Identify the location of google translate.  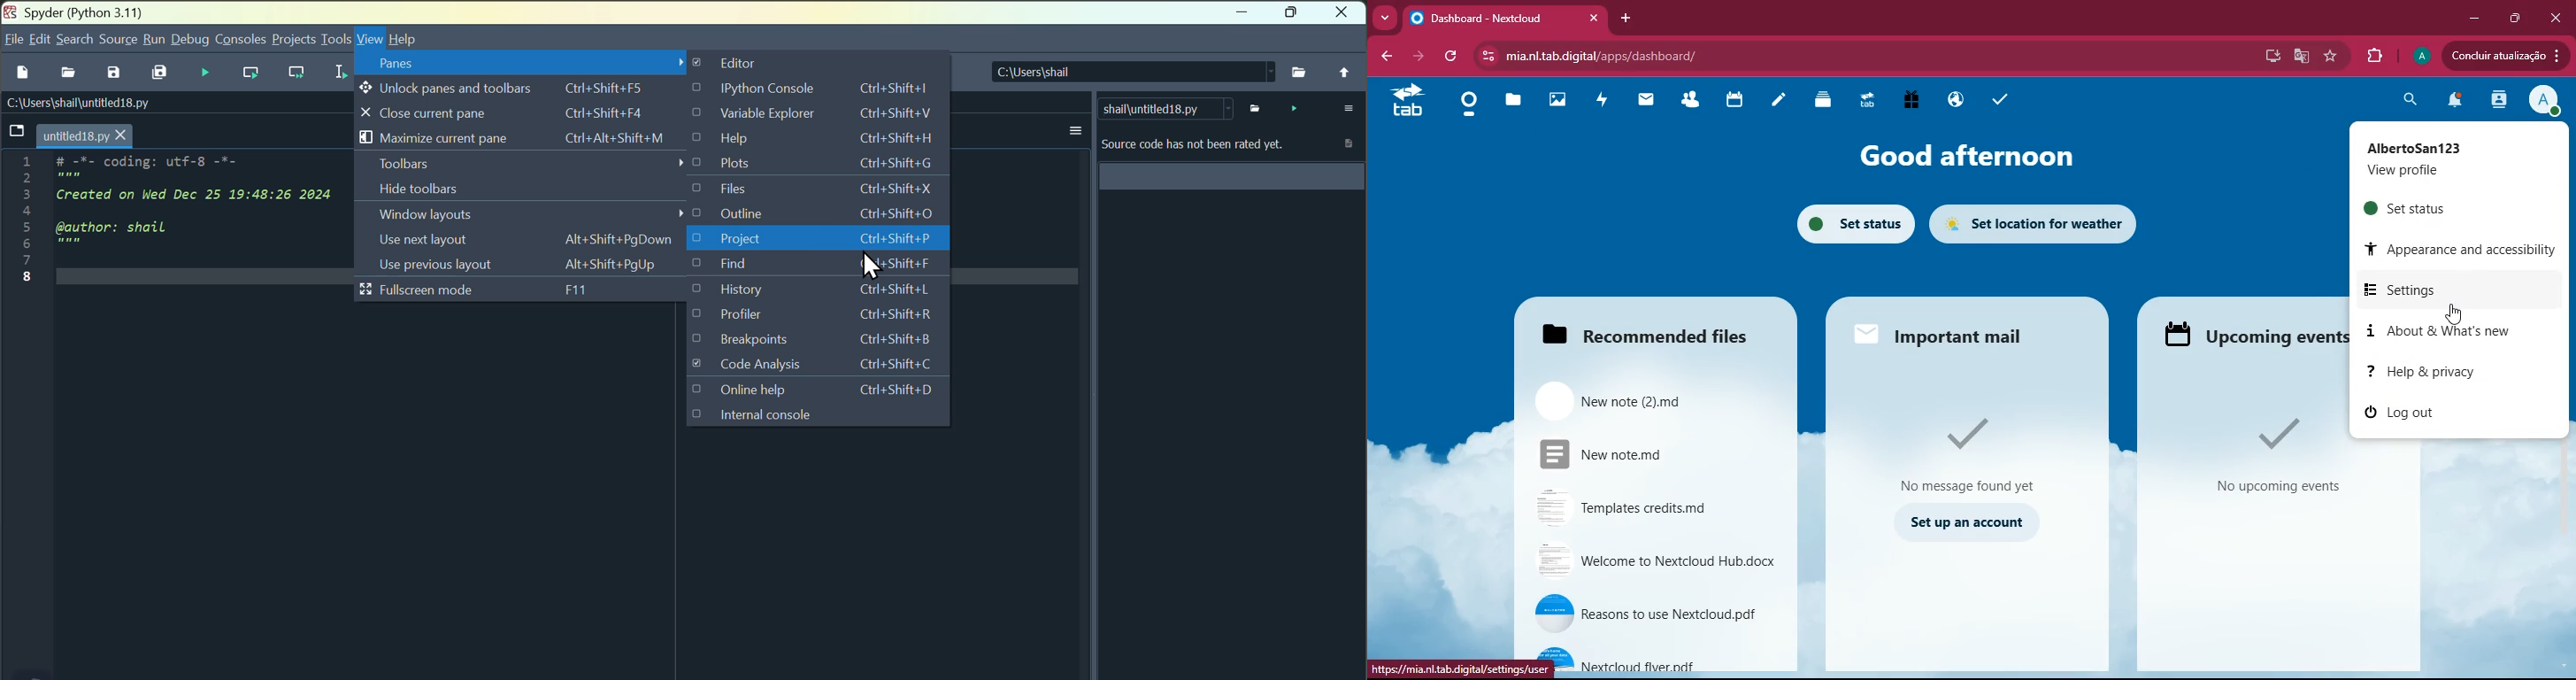
(2300, 55).